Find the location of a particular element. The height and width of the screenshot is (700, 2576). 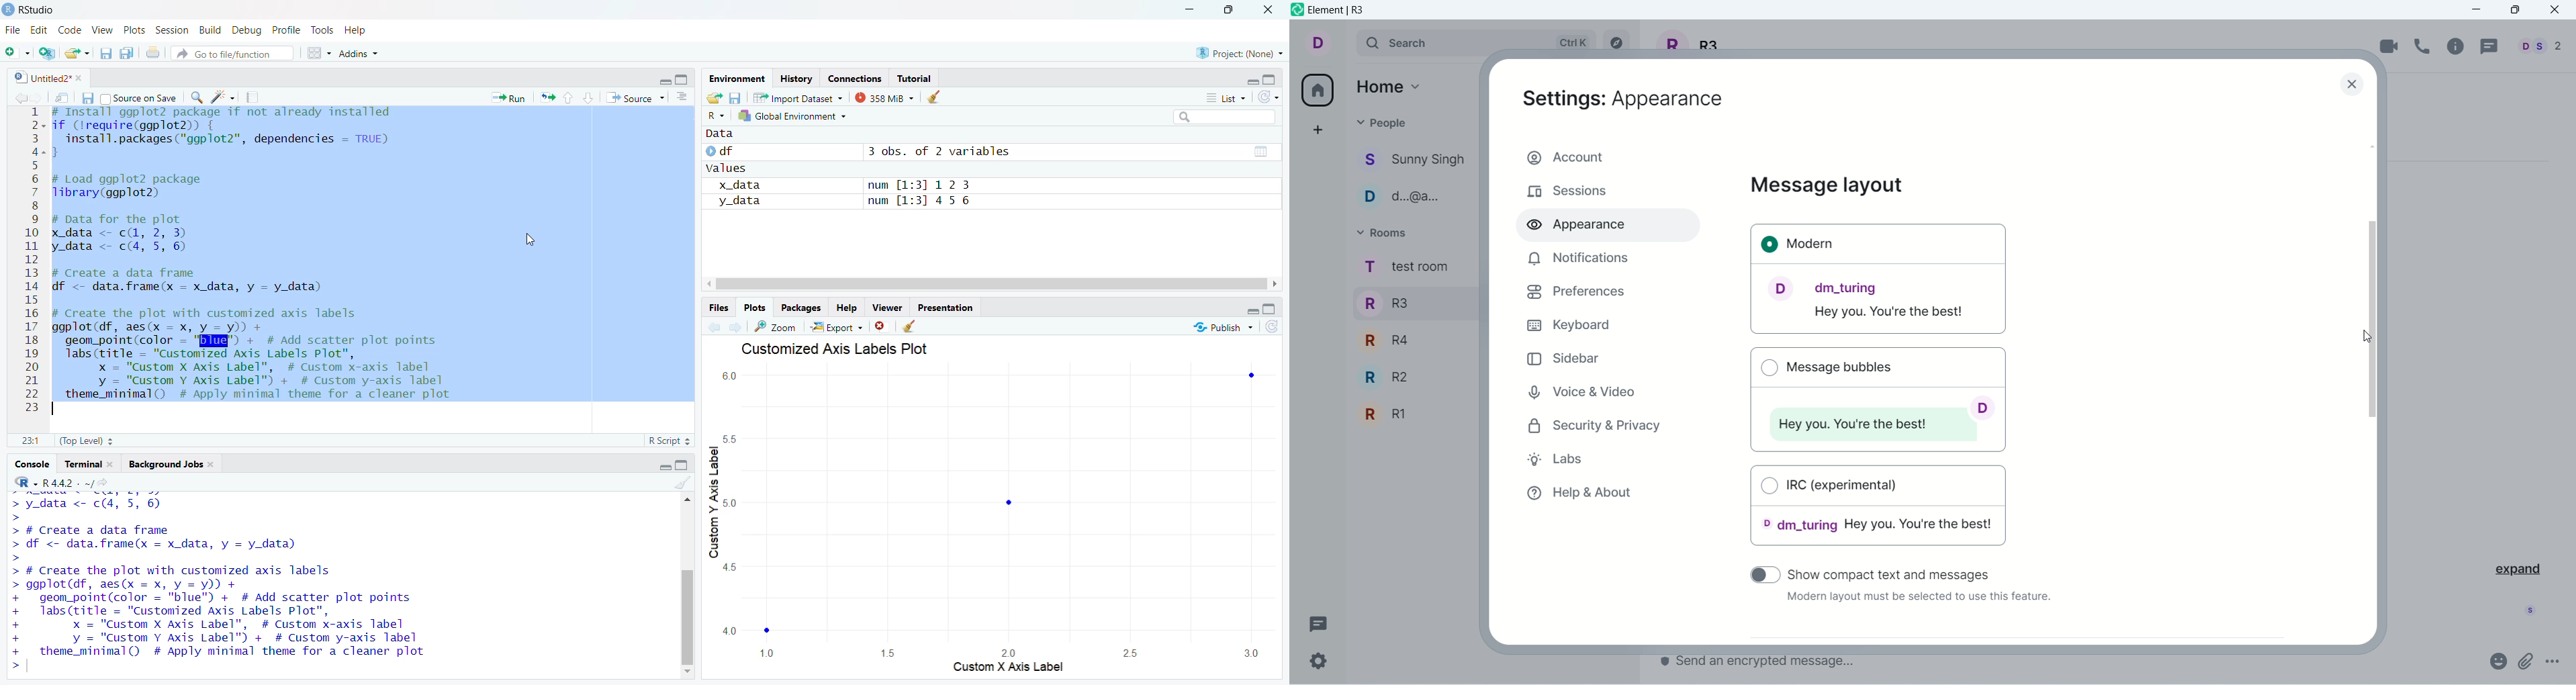

Profile is located at coordinates (286, 28).